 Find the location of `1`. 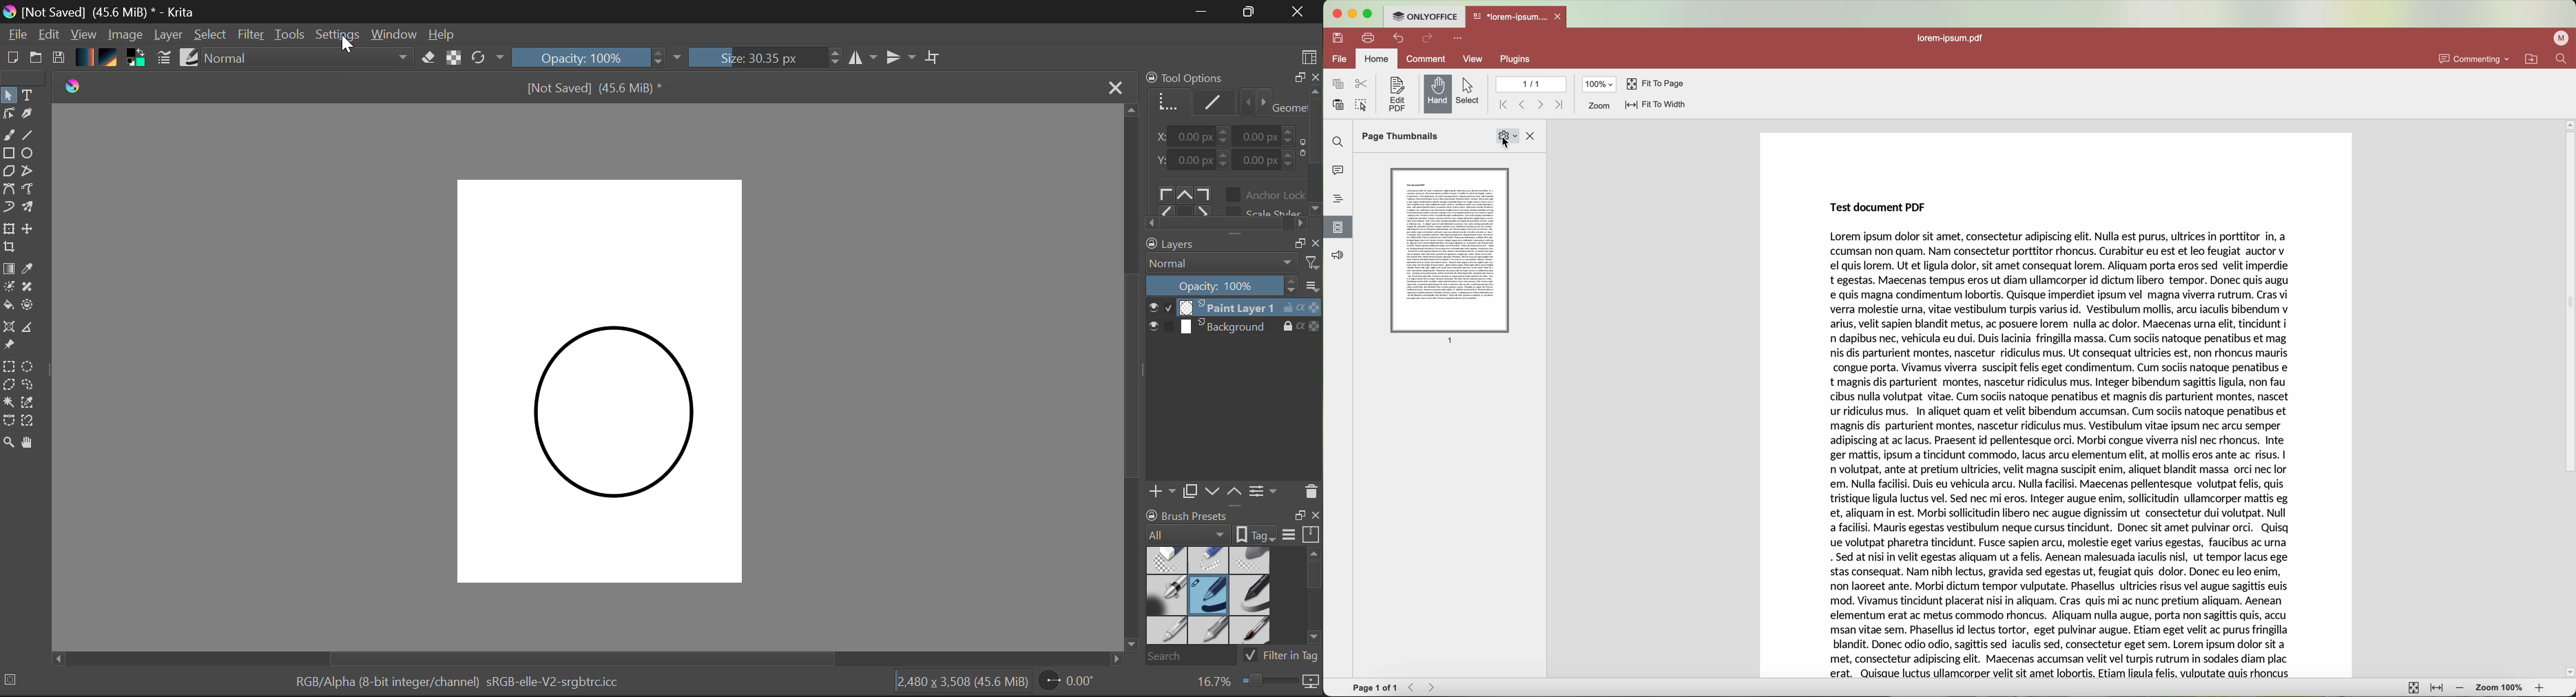

1 is located at coordinates (1452, 341).